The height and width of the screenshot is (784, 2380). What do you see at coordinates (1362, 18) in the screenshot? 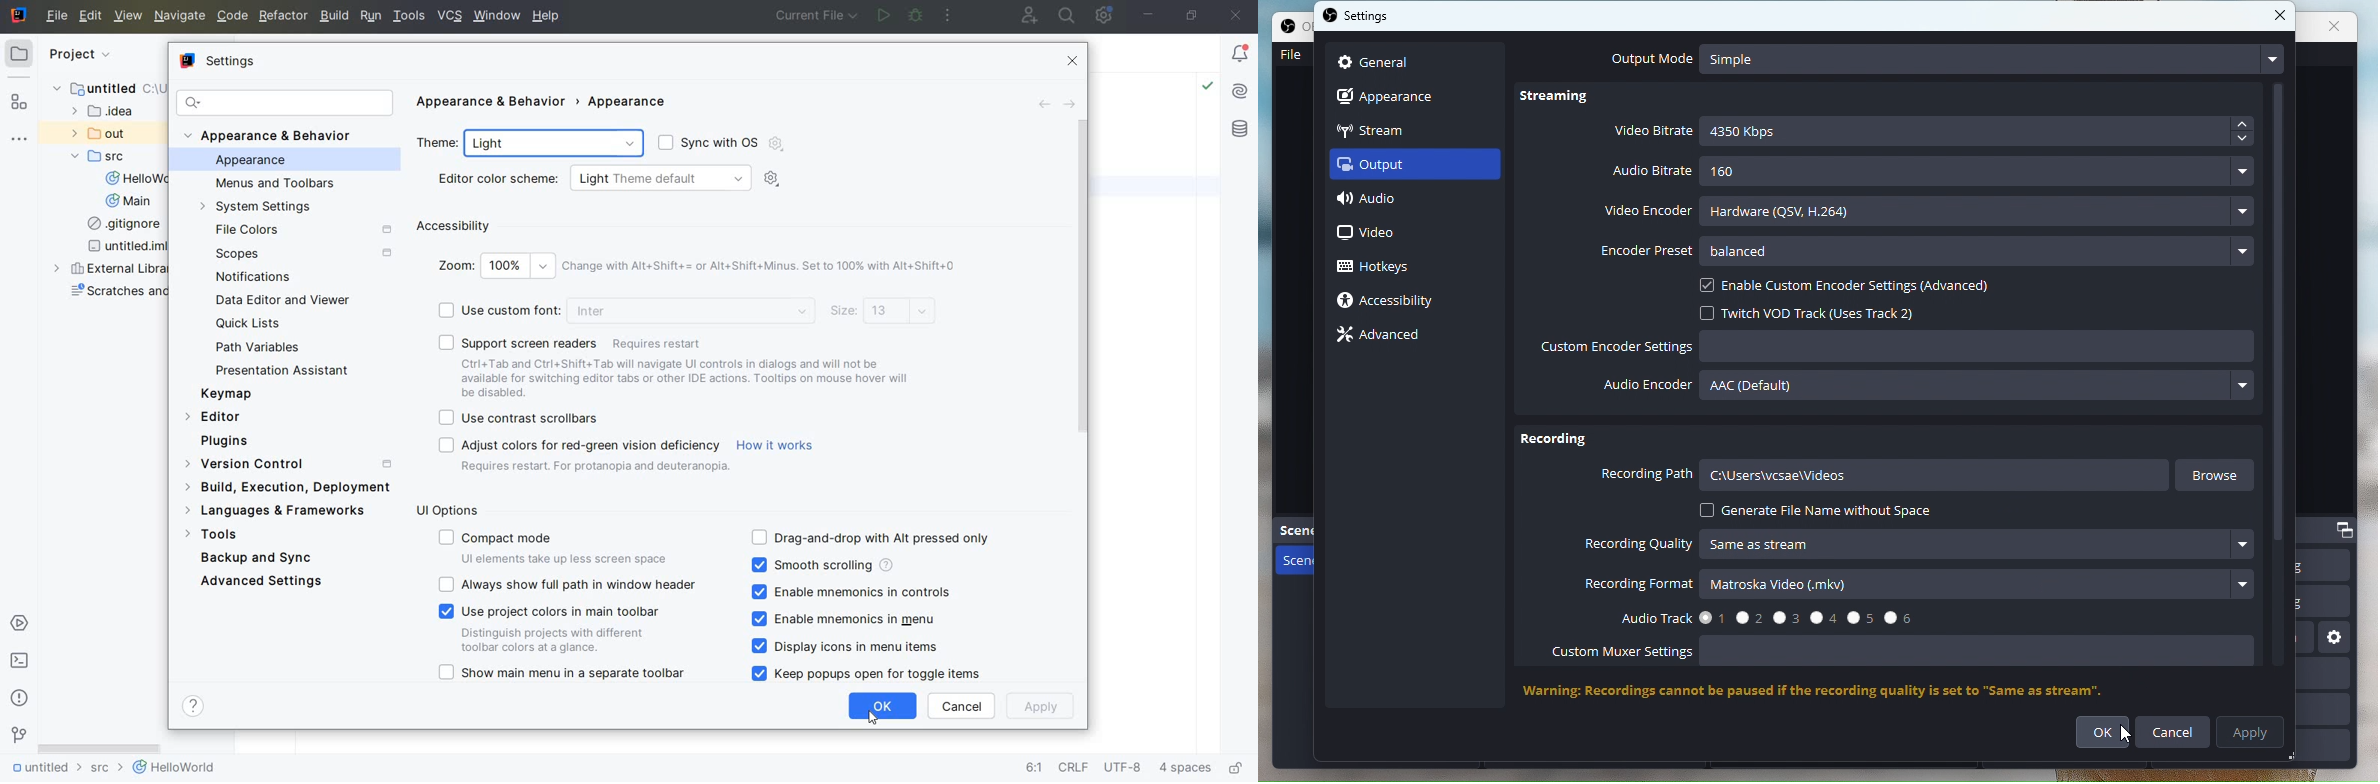
I see `settings` at bounding box center [1362, 18].